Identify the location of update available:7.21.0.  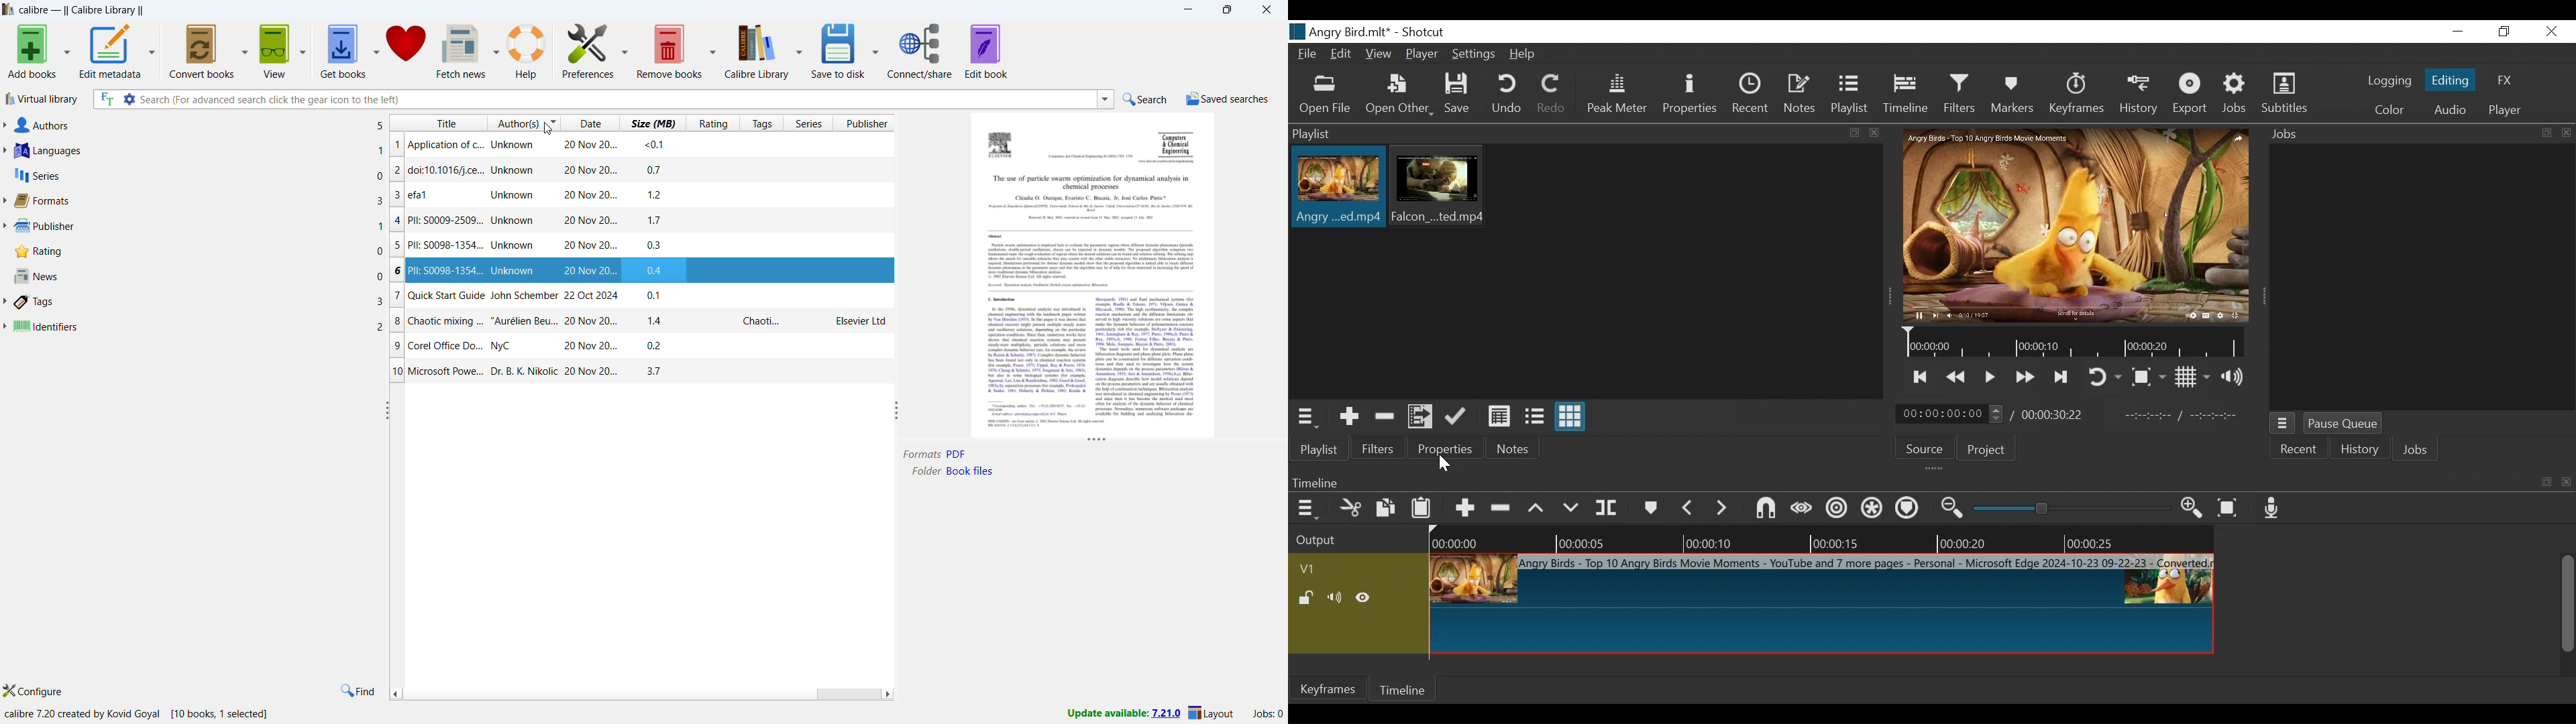
(1122, 714).